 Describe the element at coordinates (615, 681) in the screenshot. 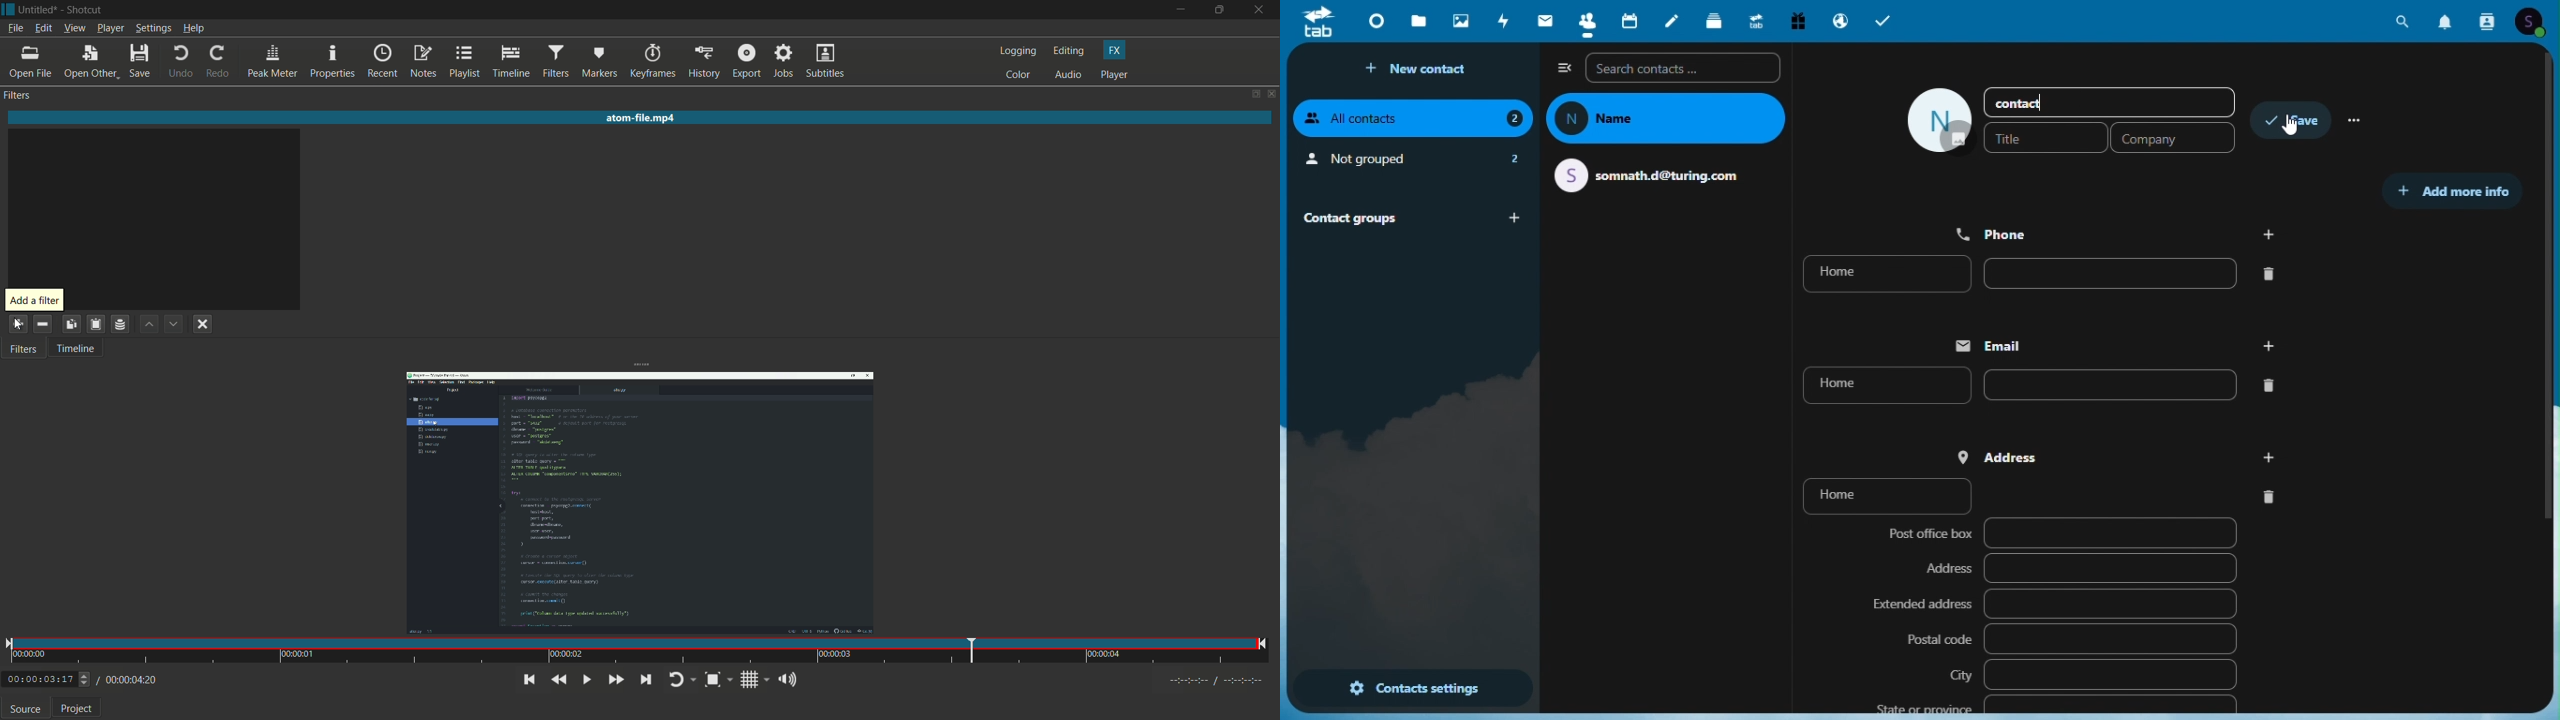

I see `quickly play forward` at that location.